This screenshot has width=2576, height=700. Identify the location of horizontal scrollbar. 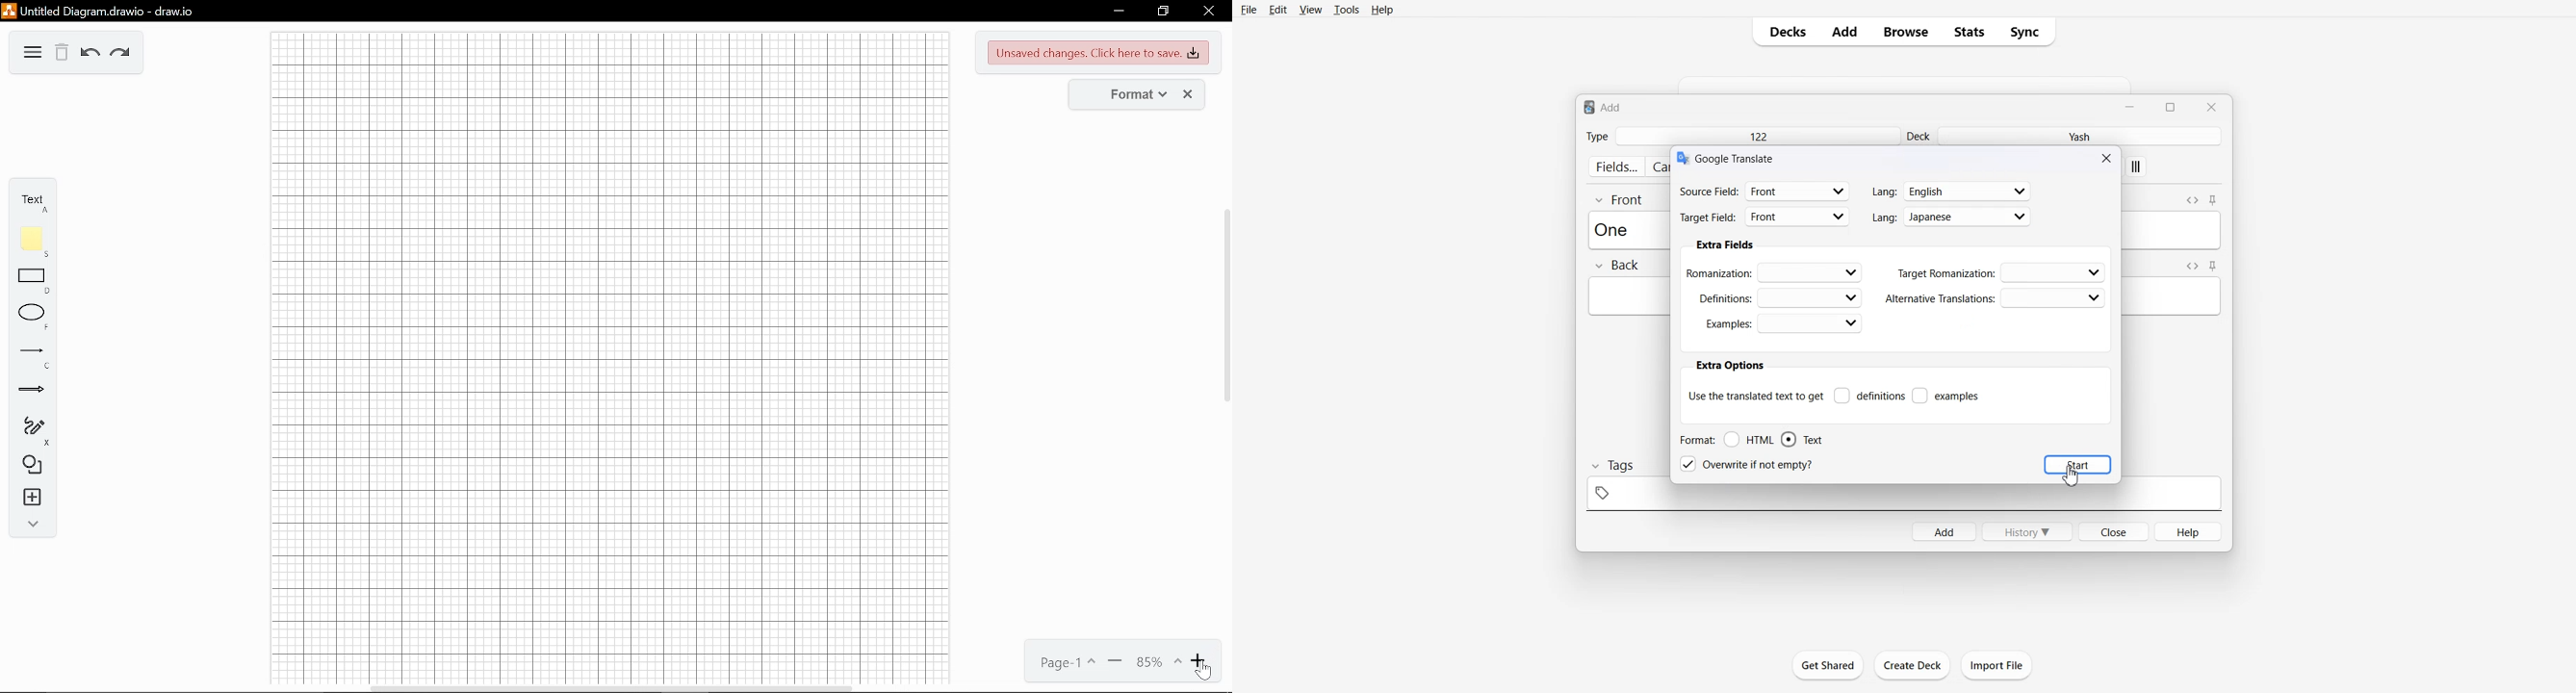
(612, 688).